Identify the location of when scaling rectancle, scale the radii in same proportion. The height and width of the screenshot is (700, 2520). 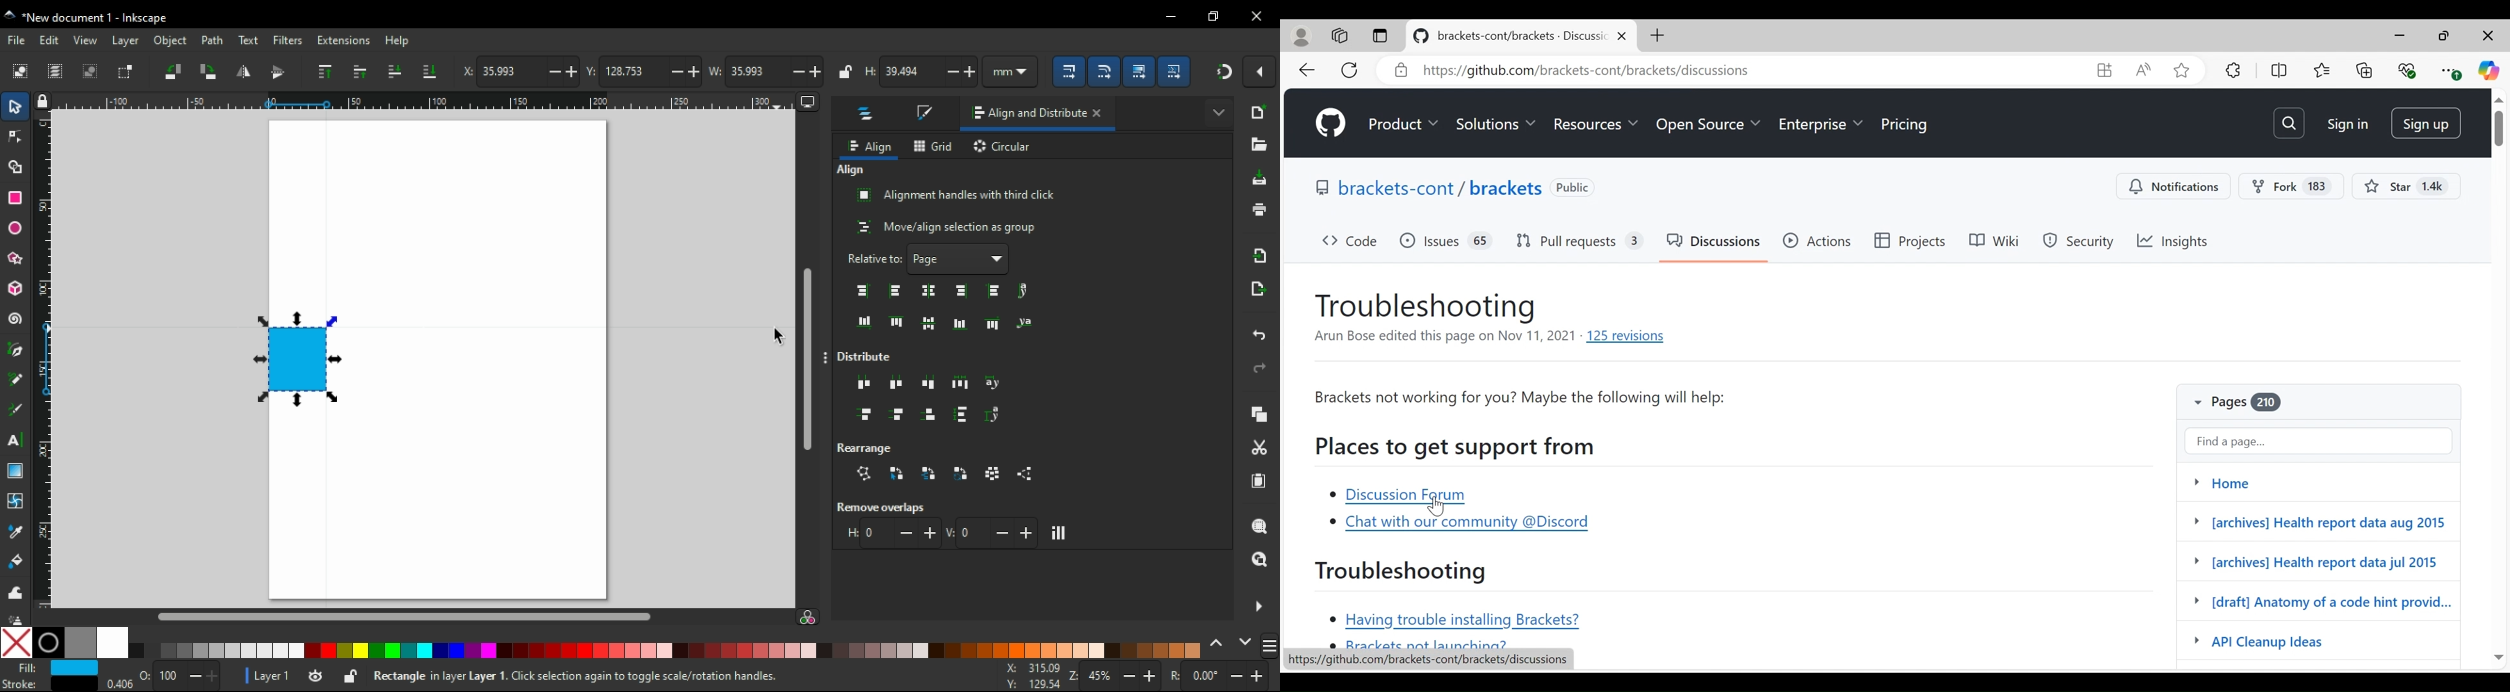
(1103, 73).